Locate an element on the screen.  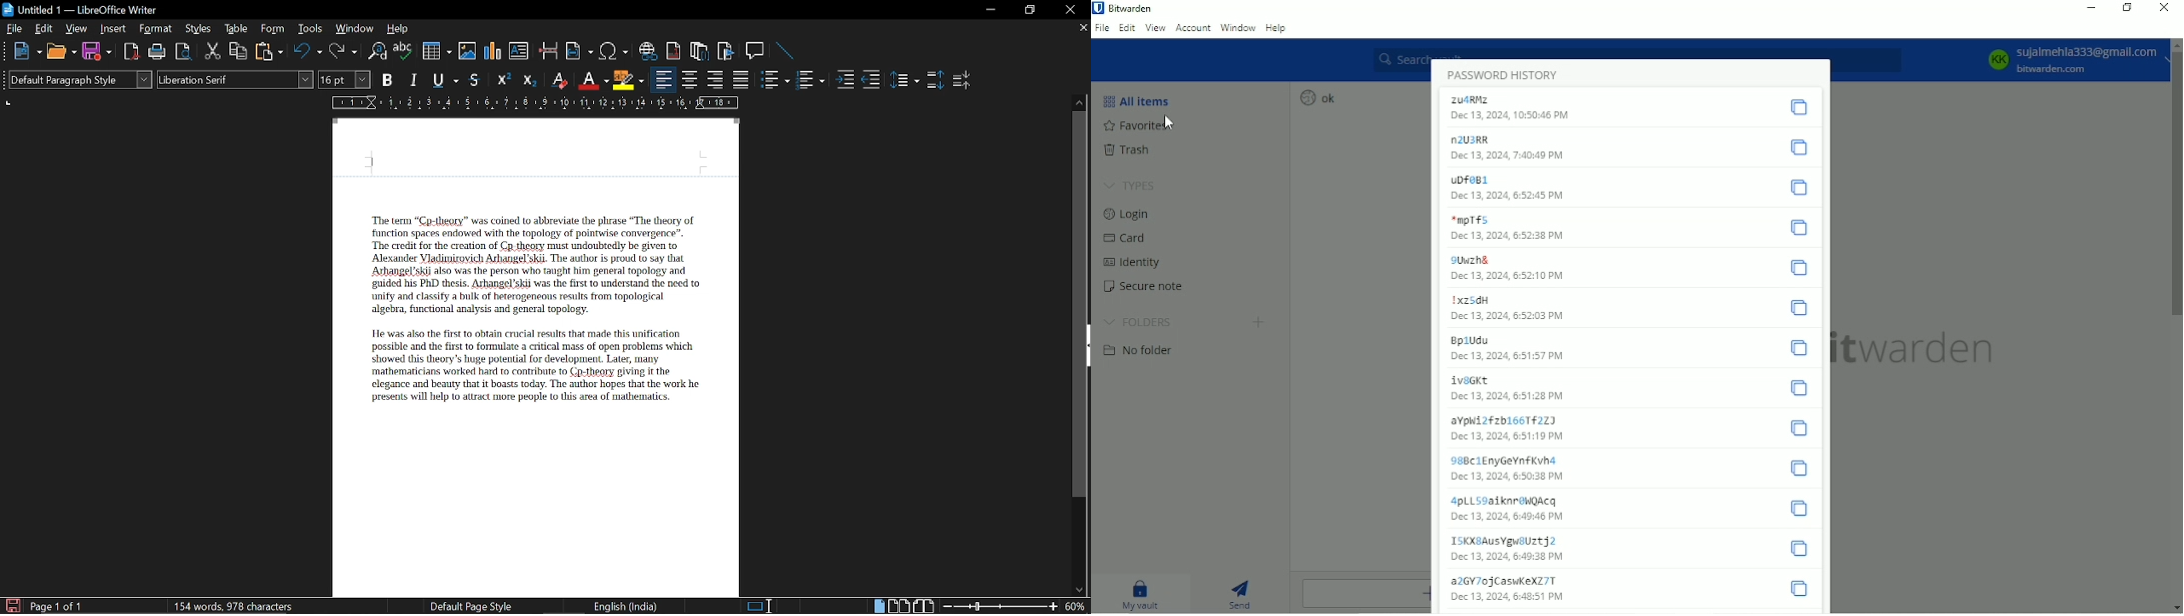
NEw is located at coordinates (22, 51).